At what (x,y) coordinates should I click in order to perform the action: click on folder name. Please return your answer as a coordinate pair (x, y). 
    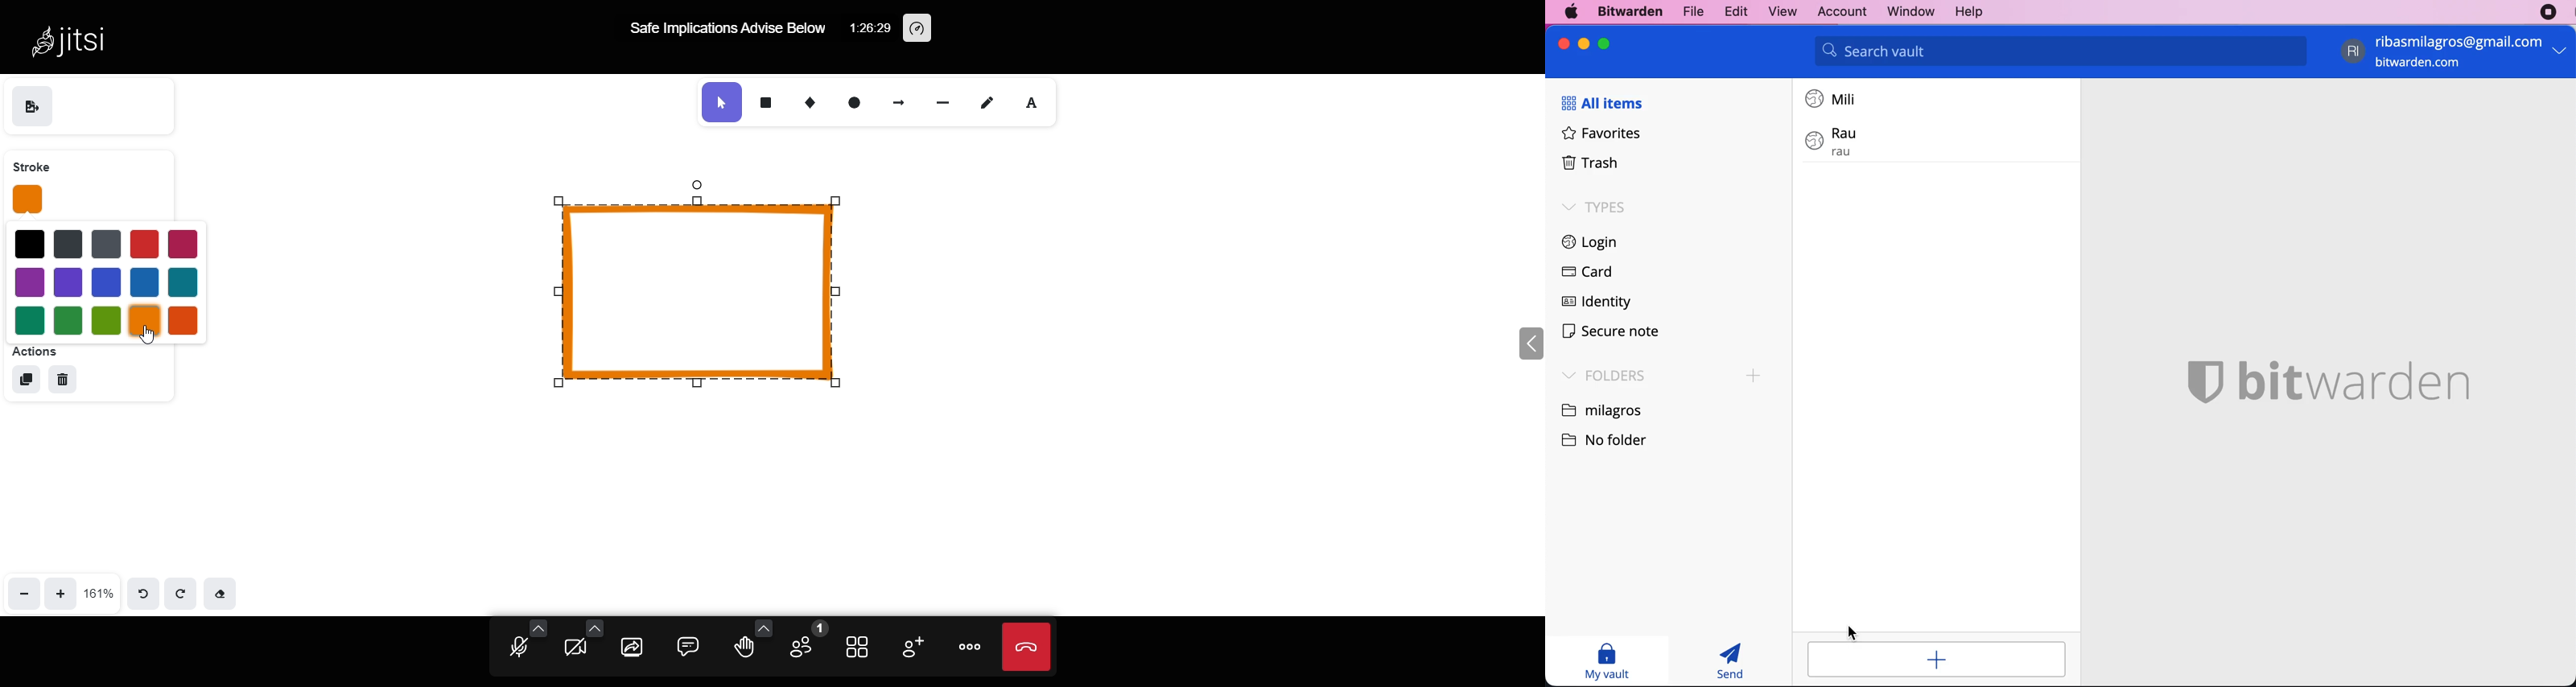
    Looking at the image, I should click on (1603, 409).